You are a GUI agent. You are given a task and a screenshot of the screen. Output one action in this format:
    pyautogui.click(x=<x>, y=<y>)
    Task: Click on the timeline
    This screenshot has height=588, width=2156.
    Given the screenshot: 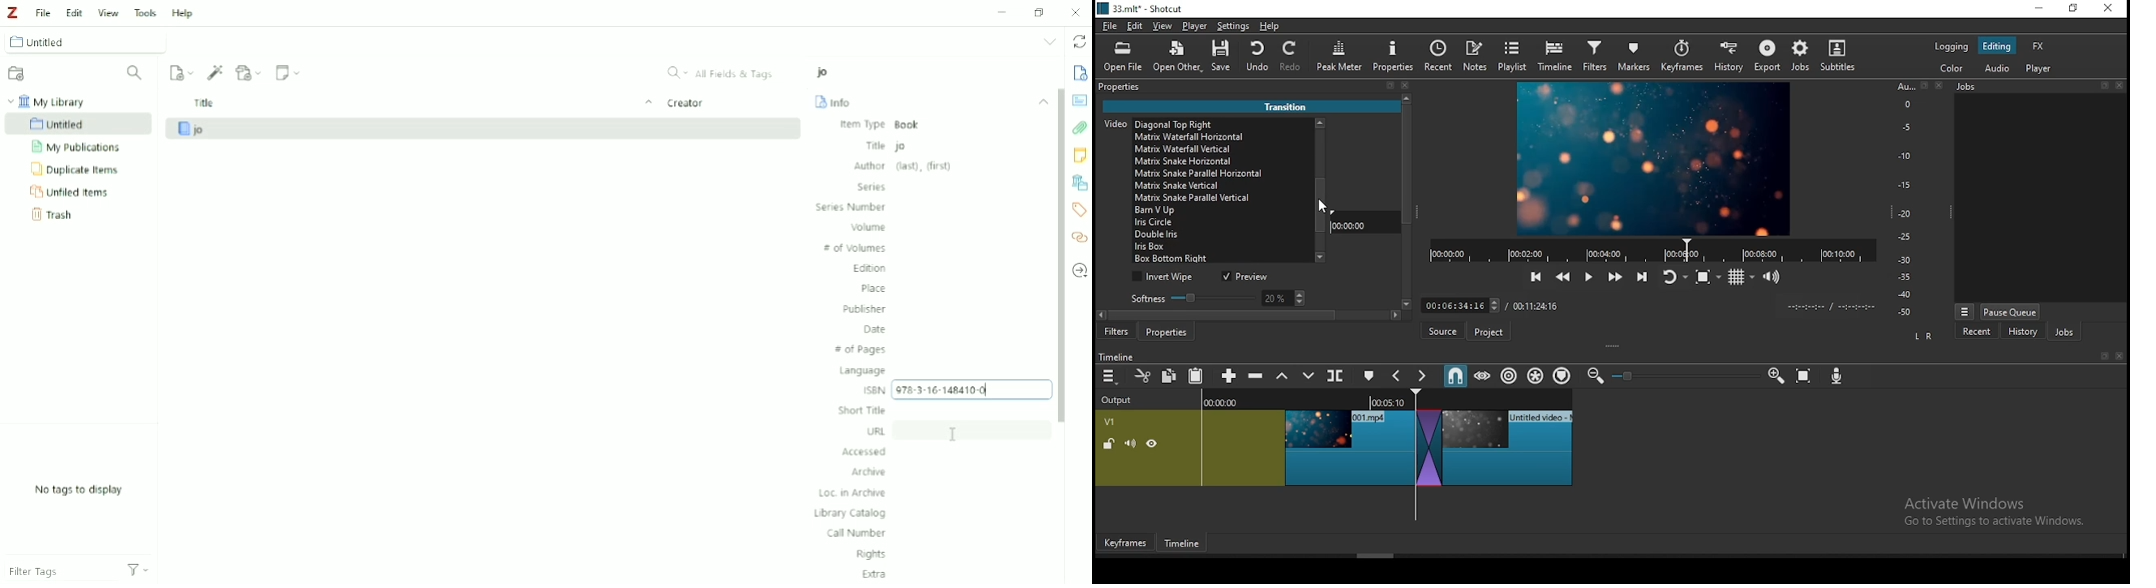 What is the action you would take?
    pyautogui.click(x=1555, y=57)
    